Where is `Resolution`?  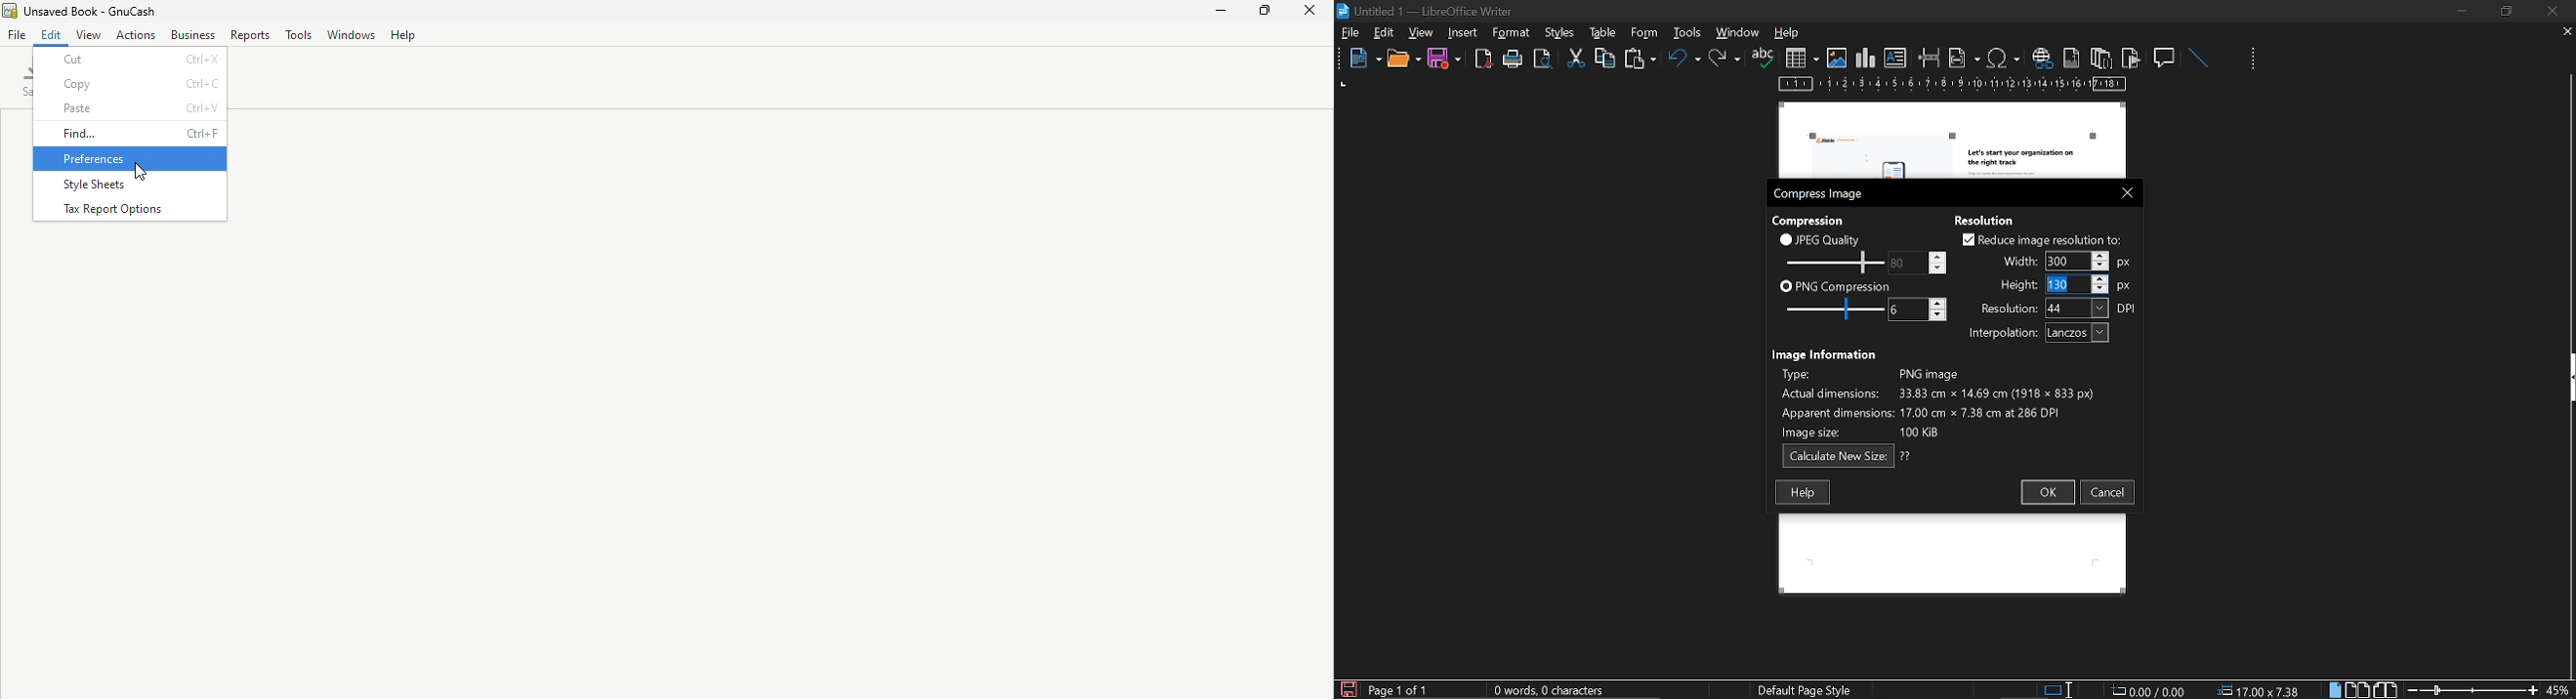
Resolution is located at coordinates (1991, 218).